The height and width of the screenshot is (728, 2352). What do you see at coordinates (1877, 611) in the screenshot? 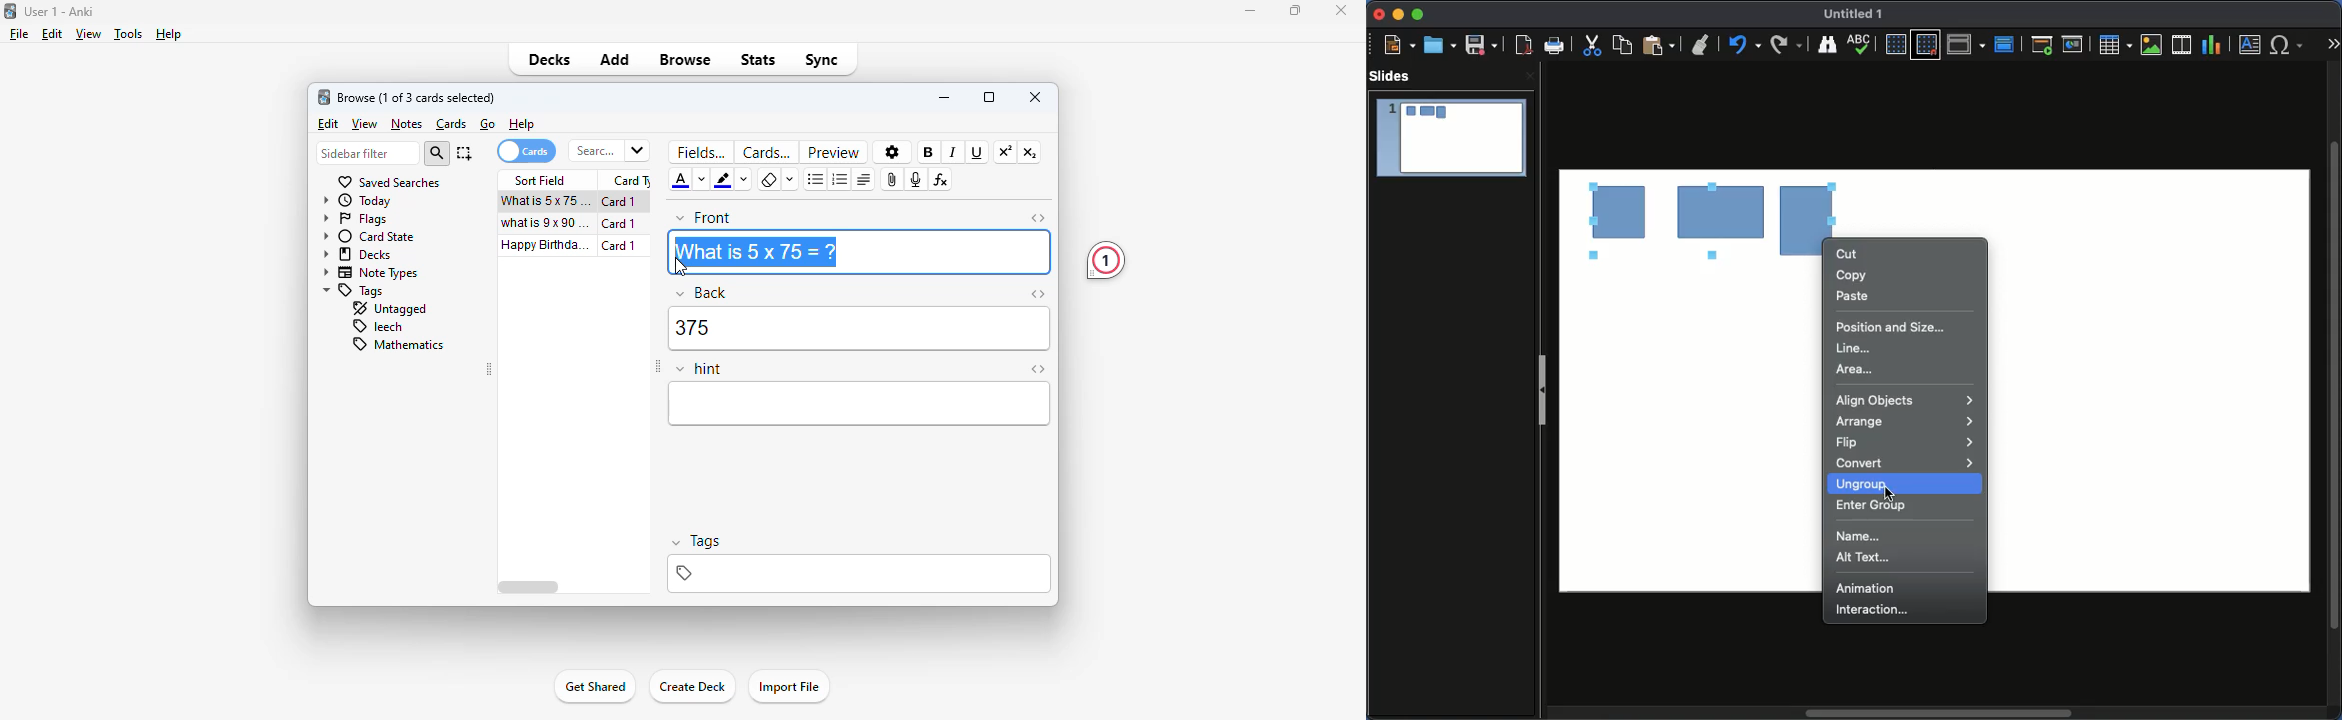
I see `Interaction` at bounding box center [1877, 611].